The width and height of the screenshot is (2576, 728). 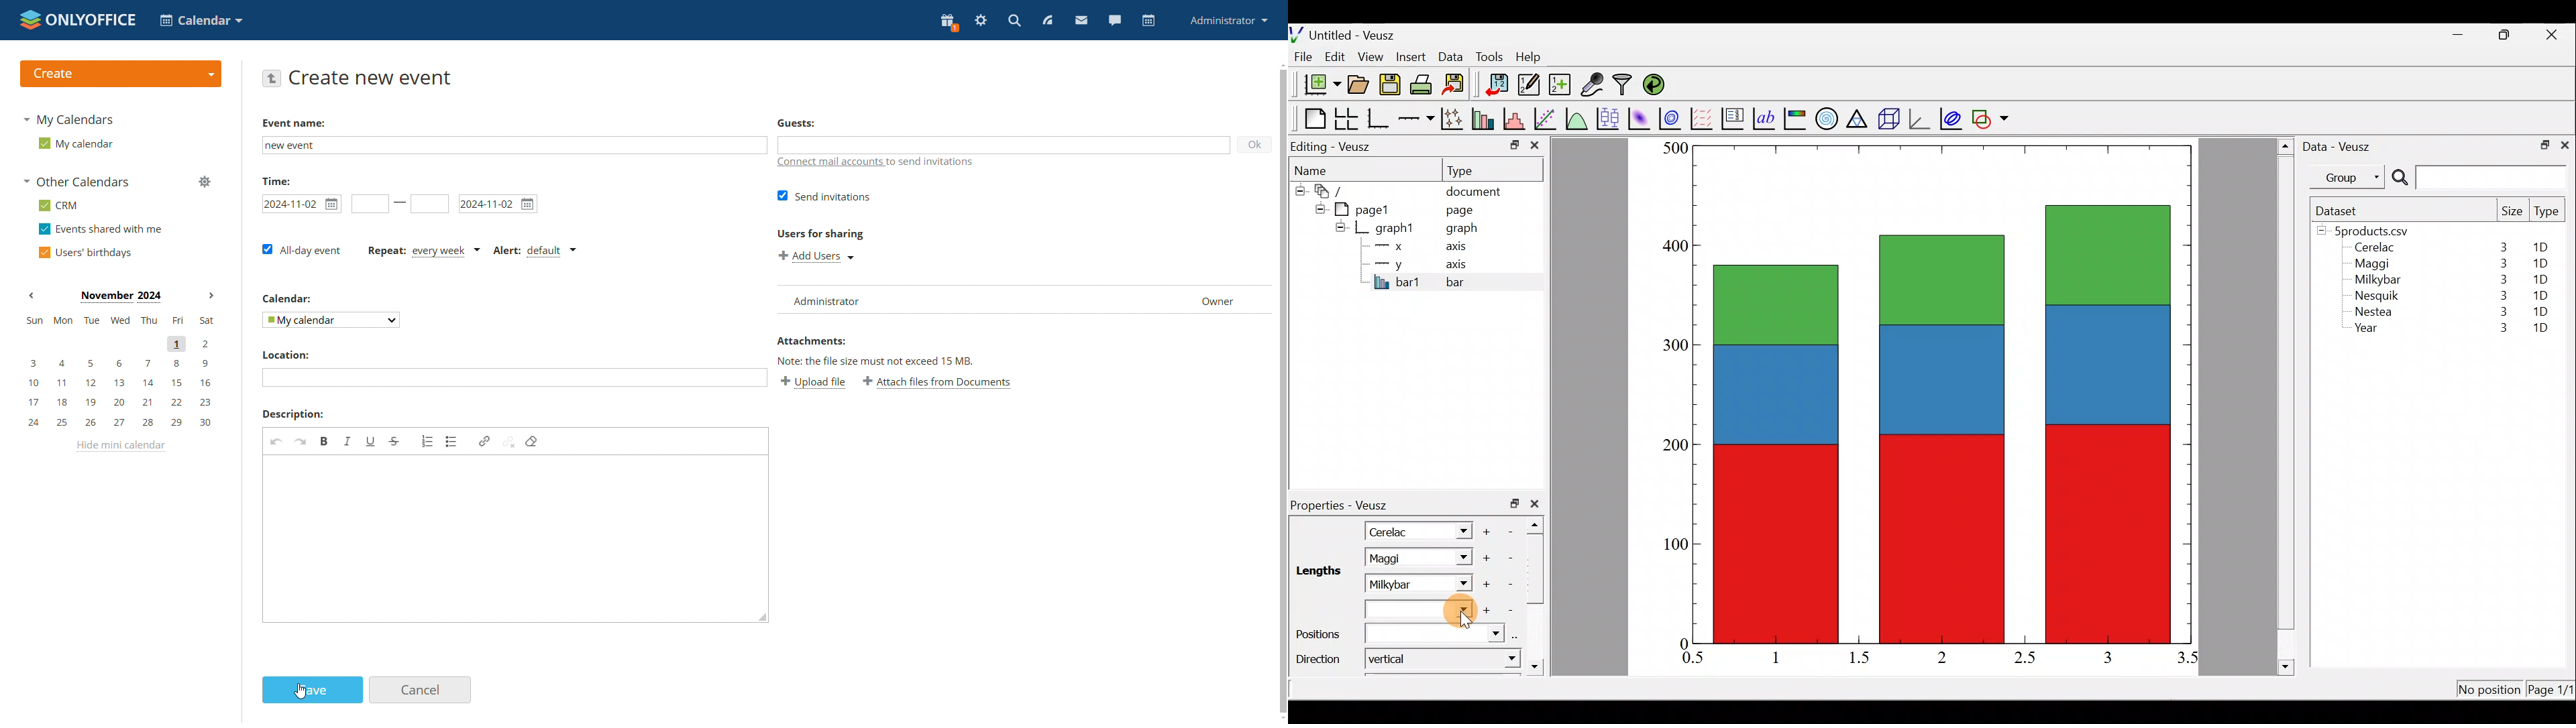 I want to click on 1D, so click(x=2540, y=263).